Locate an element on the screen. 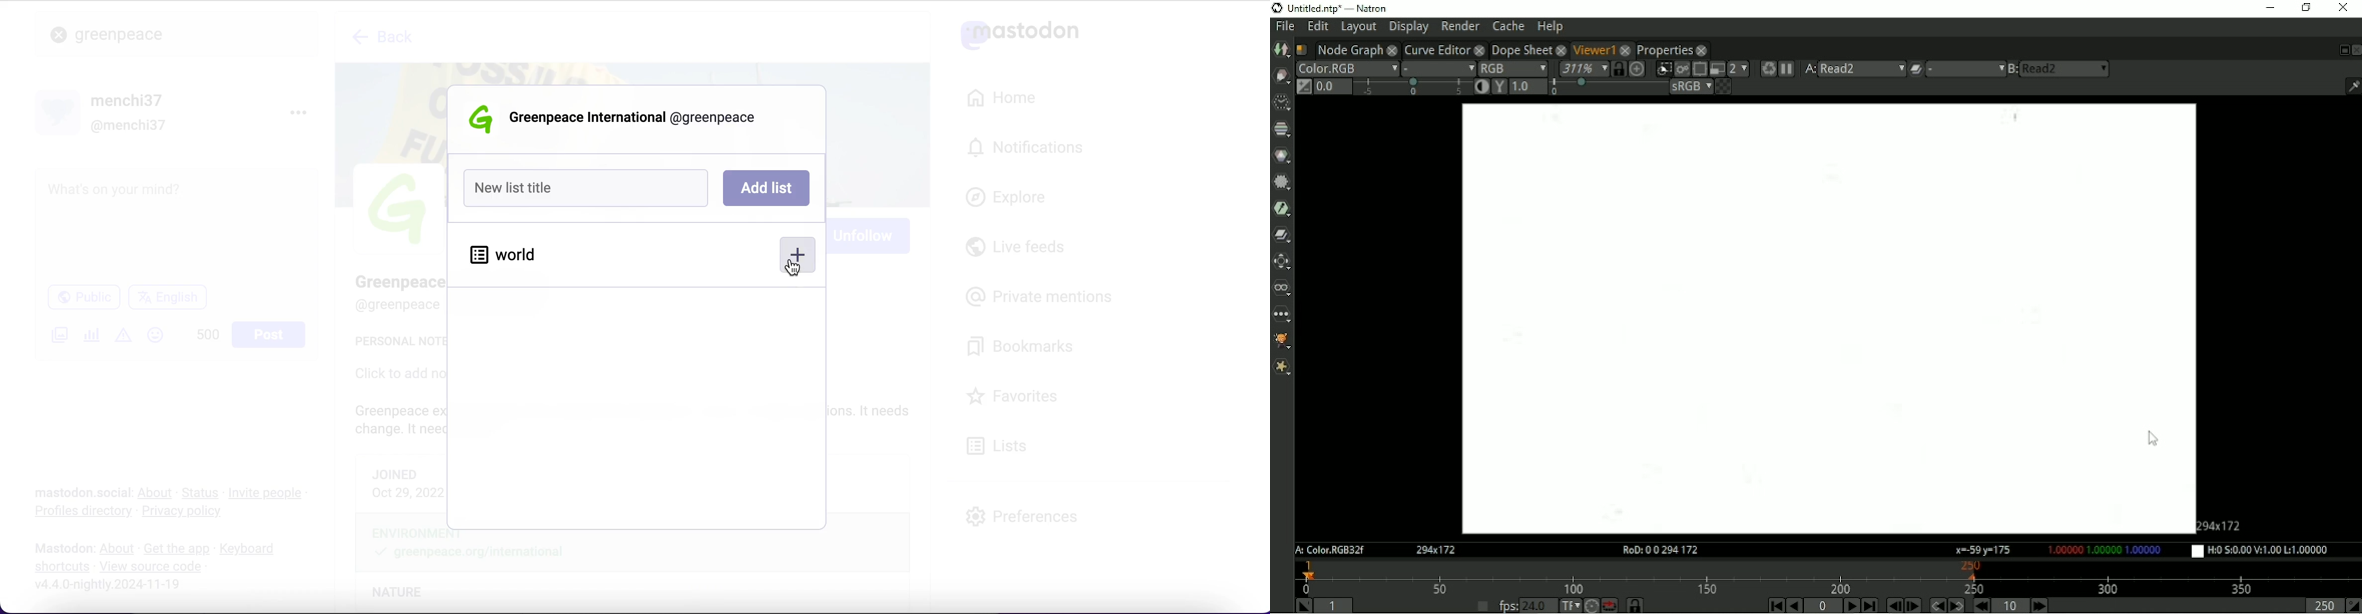 The width and height of the screenshot is (2380, 616). favorites is located at coordinates (1016, 398).